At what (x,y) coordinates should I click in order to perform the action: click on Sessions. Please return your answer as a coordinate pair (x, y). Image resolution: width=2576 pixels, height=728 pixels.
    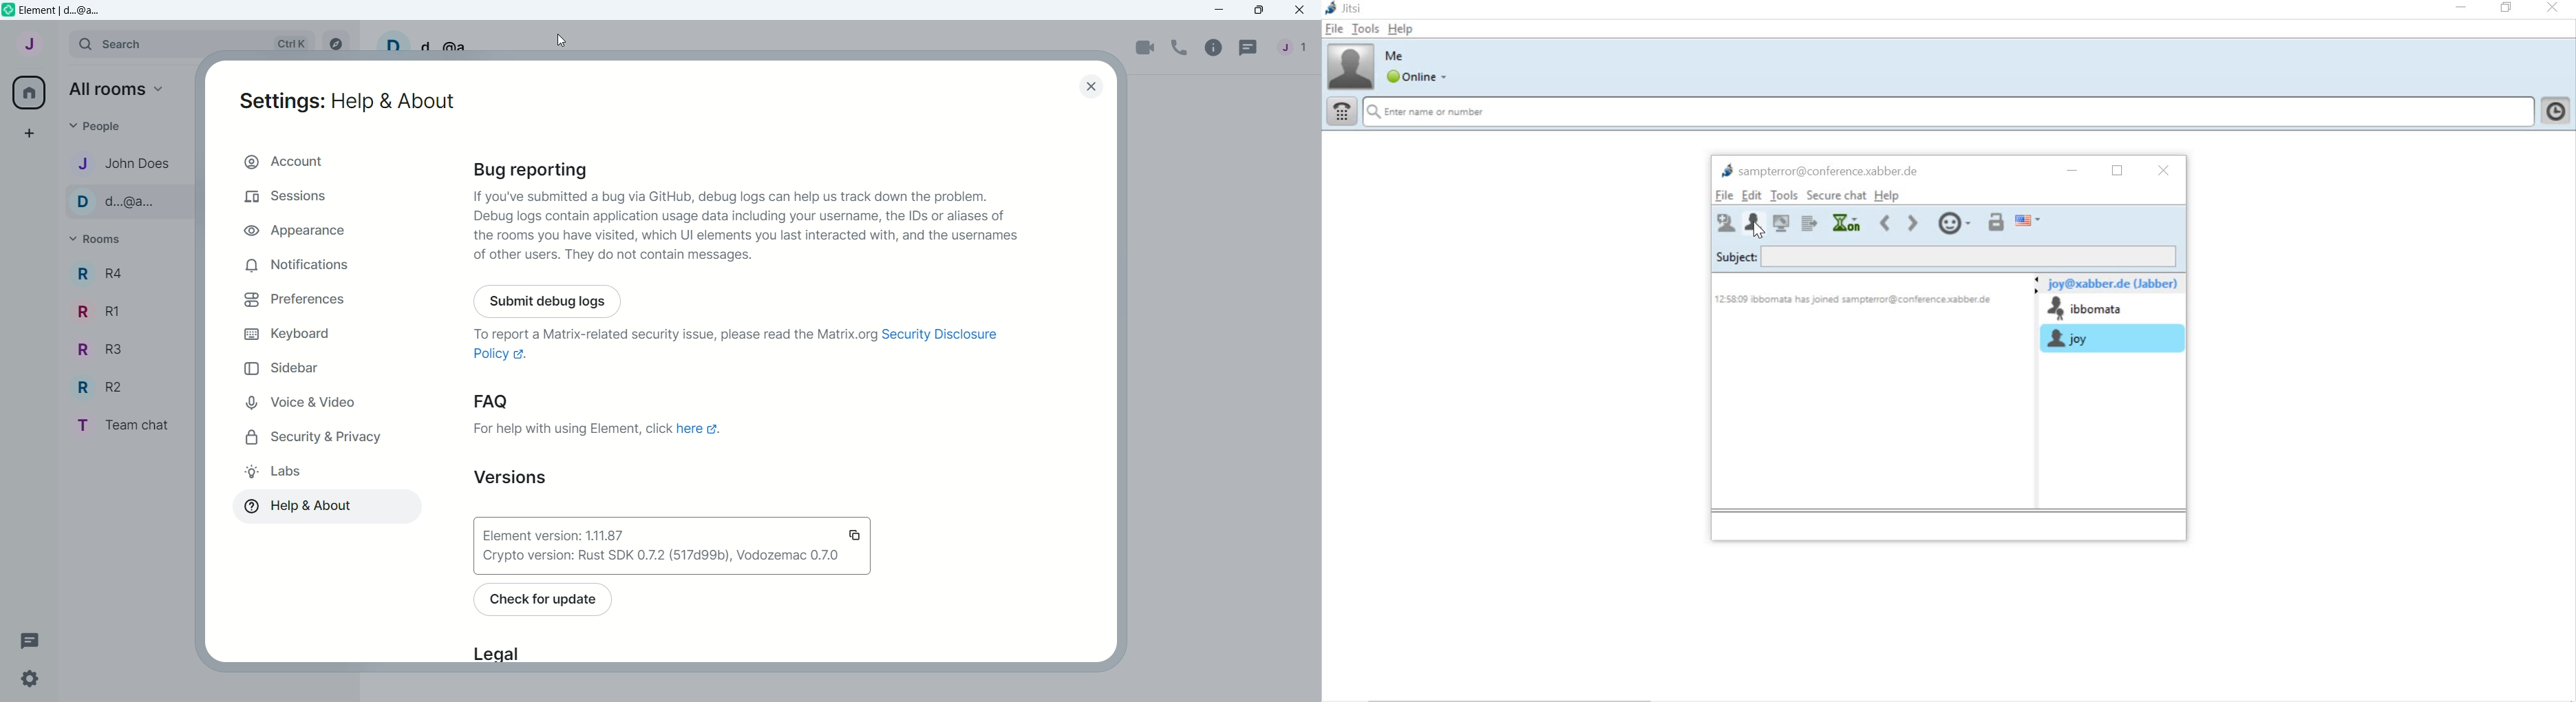
    Looking at the image, I should click on (290, 199).